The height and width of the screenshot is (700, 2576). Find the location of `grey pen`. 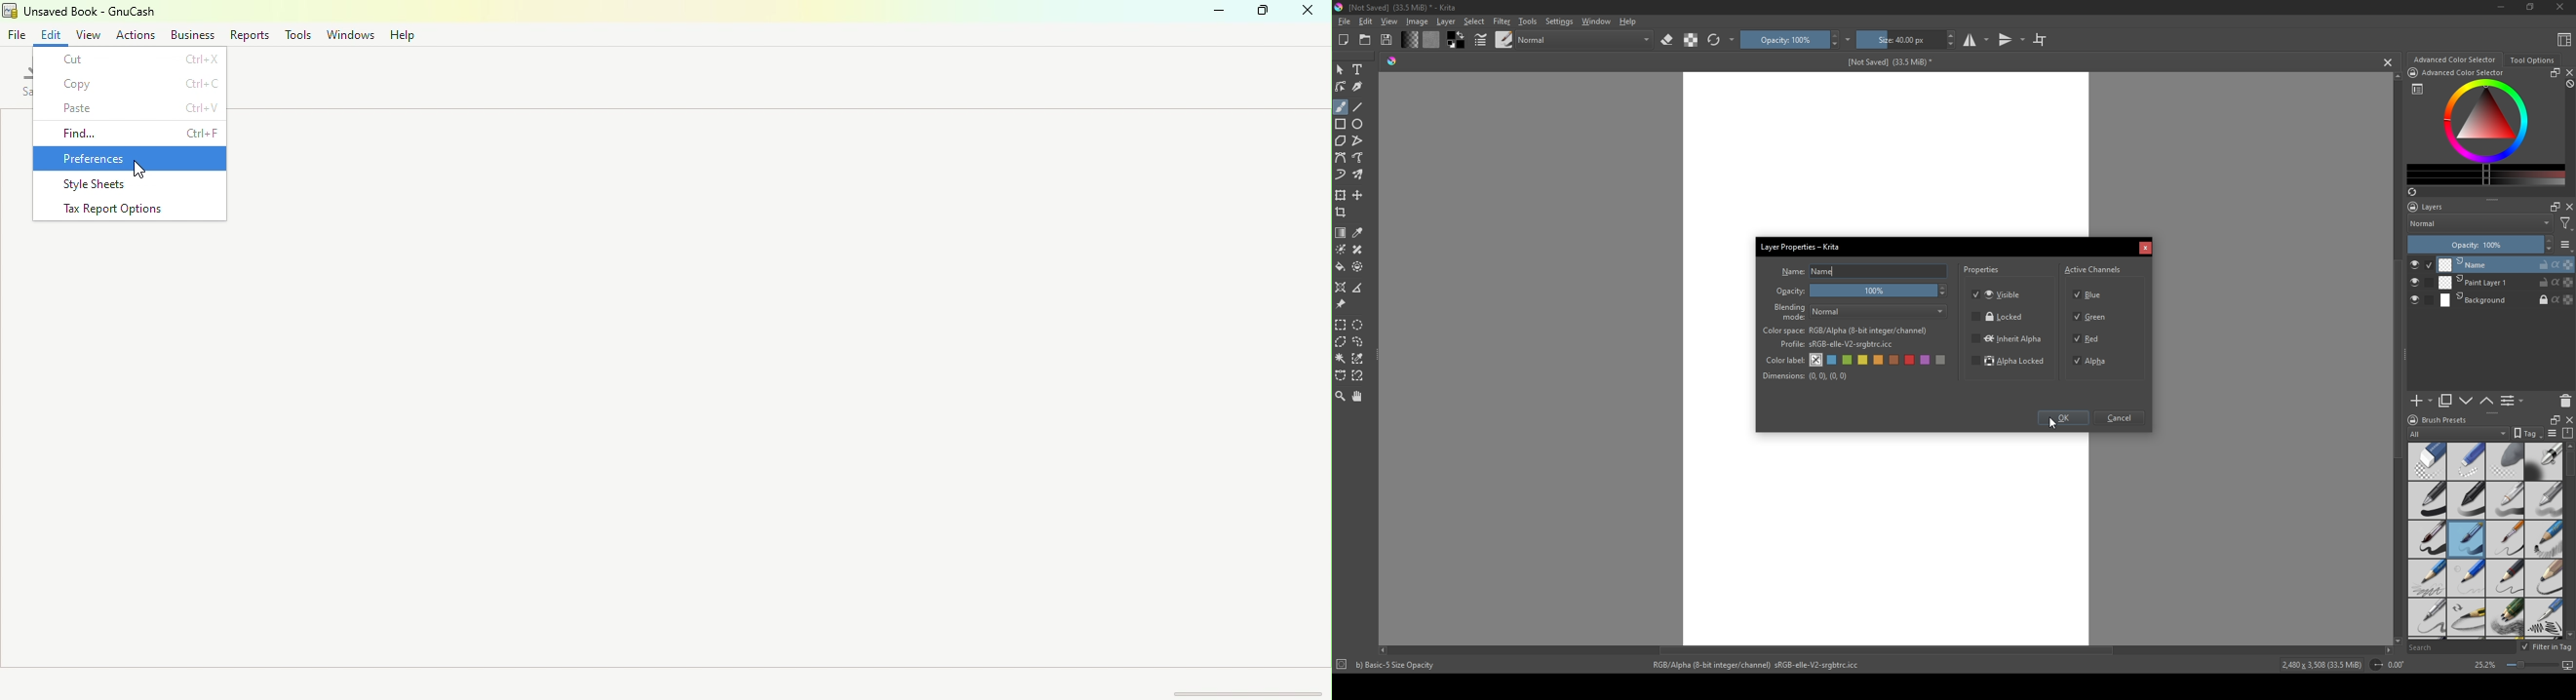

grey pen is located at coordinates (2544, 500).